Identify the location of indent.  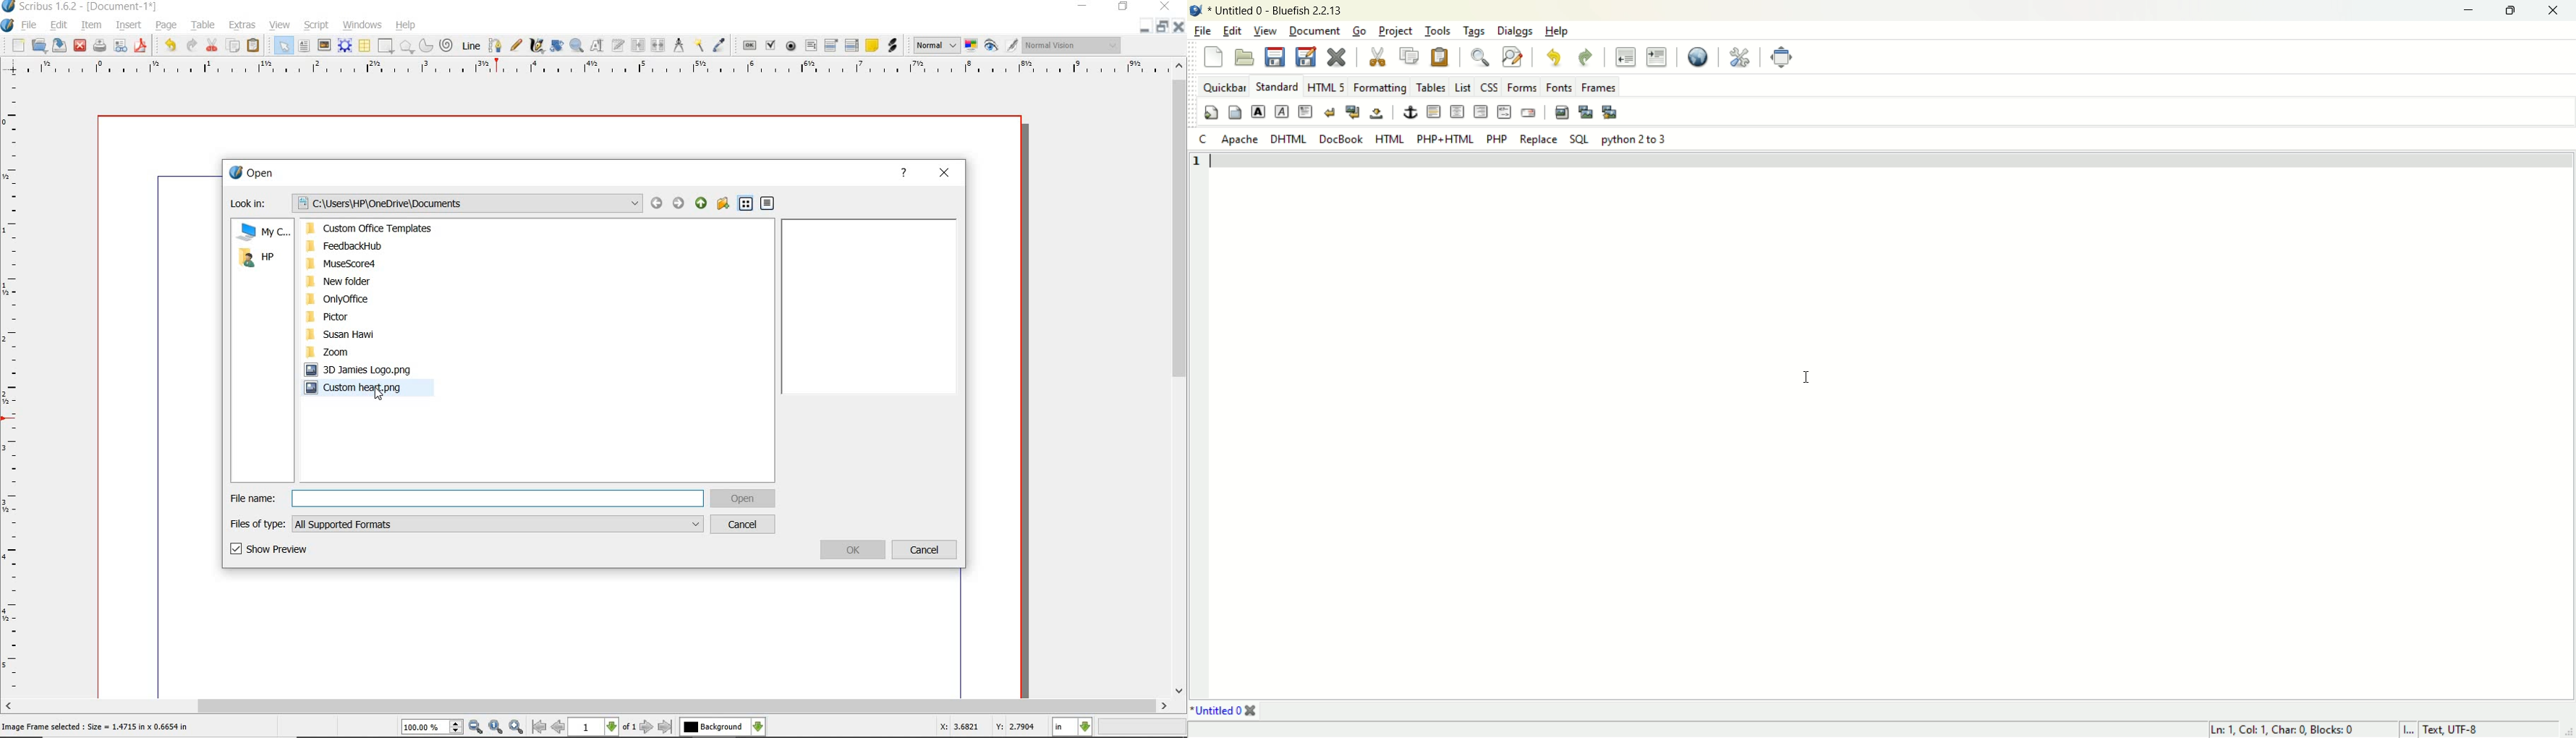
(1657, 57).